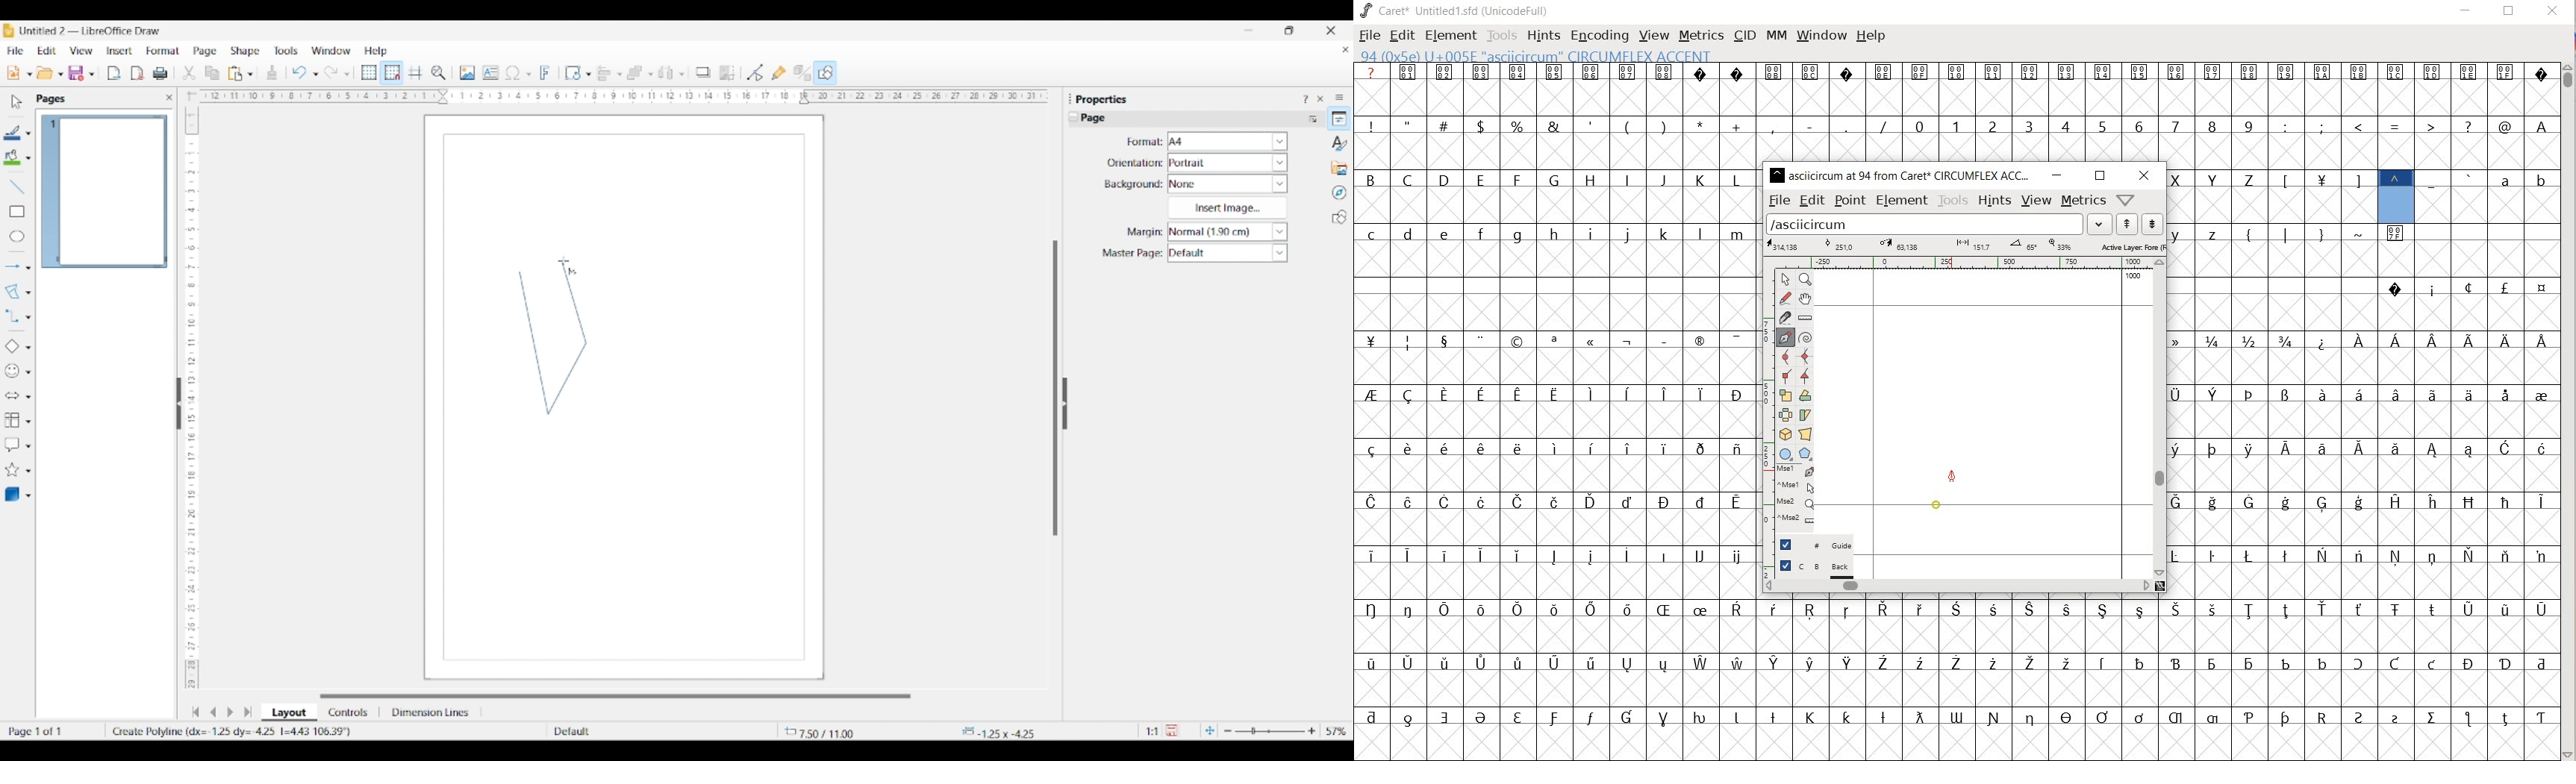 The image size is (2576, 784). I want to click on MINIMIZE, so click(2466, 10).